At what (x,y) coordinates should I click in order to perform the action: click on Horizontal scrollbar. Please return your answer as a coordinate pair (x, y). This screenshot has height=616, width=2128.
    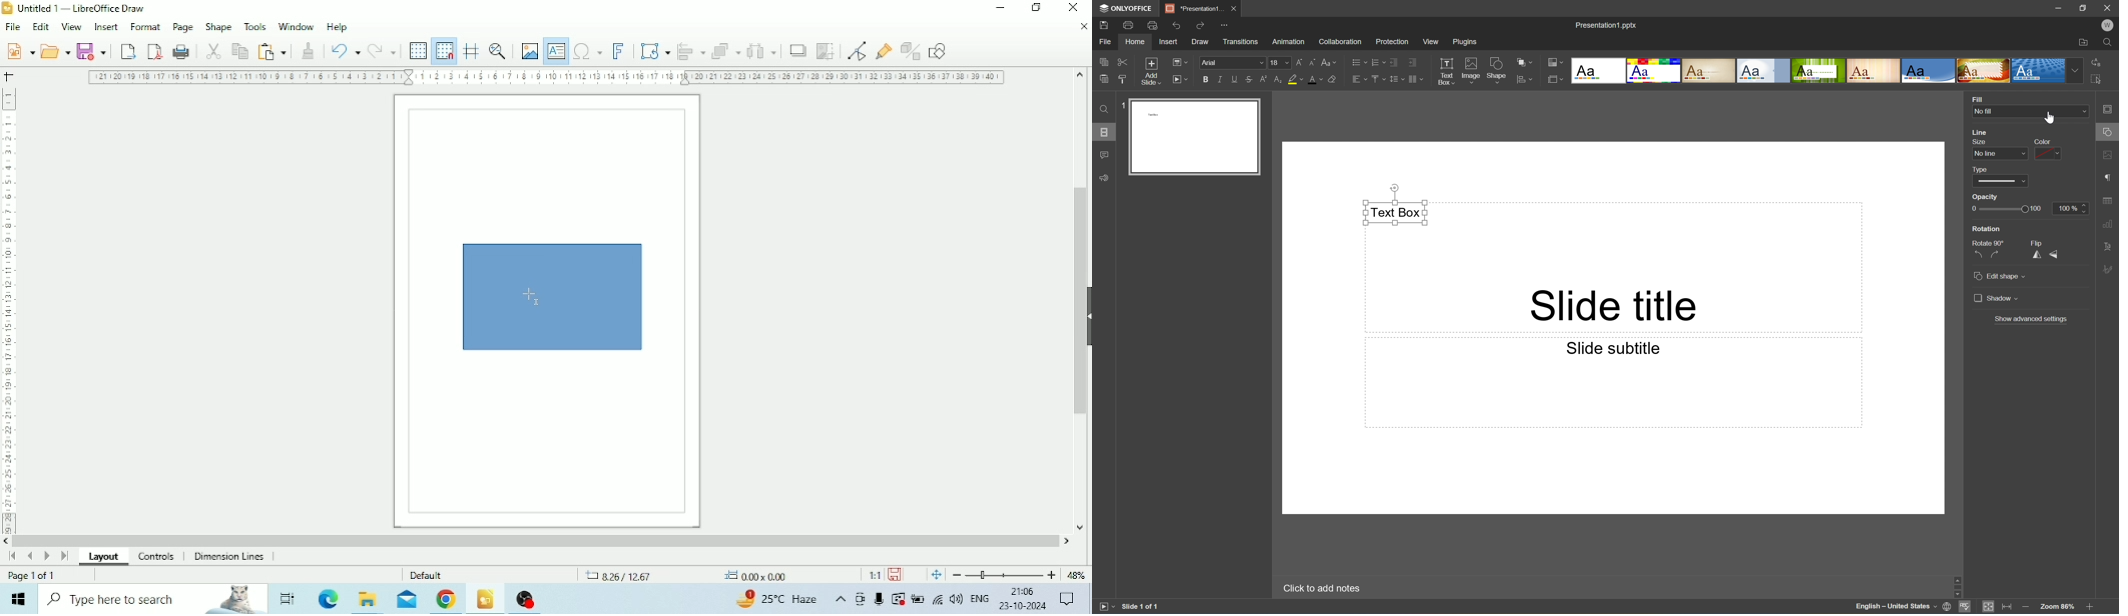
    Looking at the image, I should click on (536, 541).